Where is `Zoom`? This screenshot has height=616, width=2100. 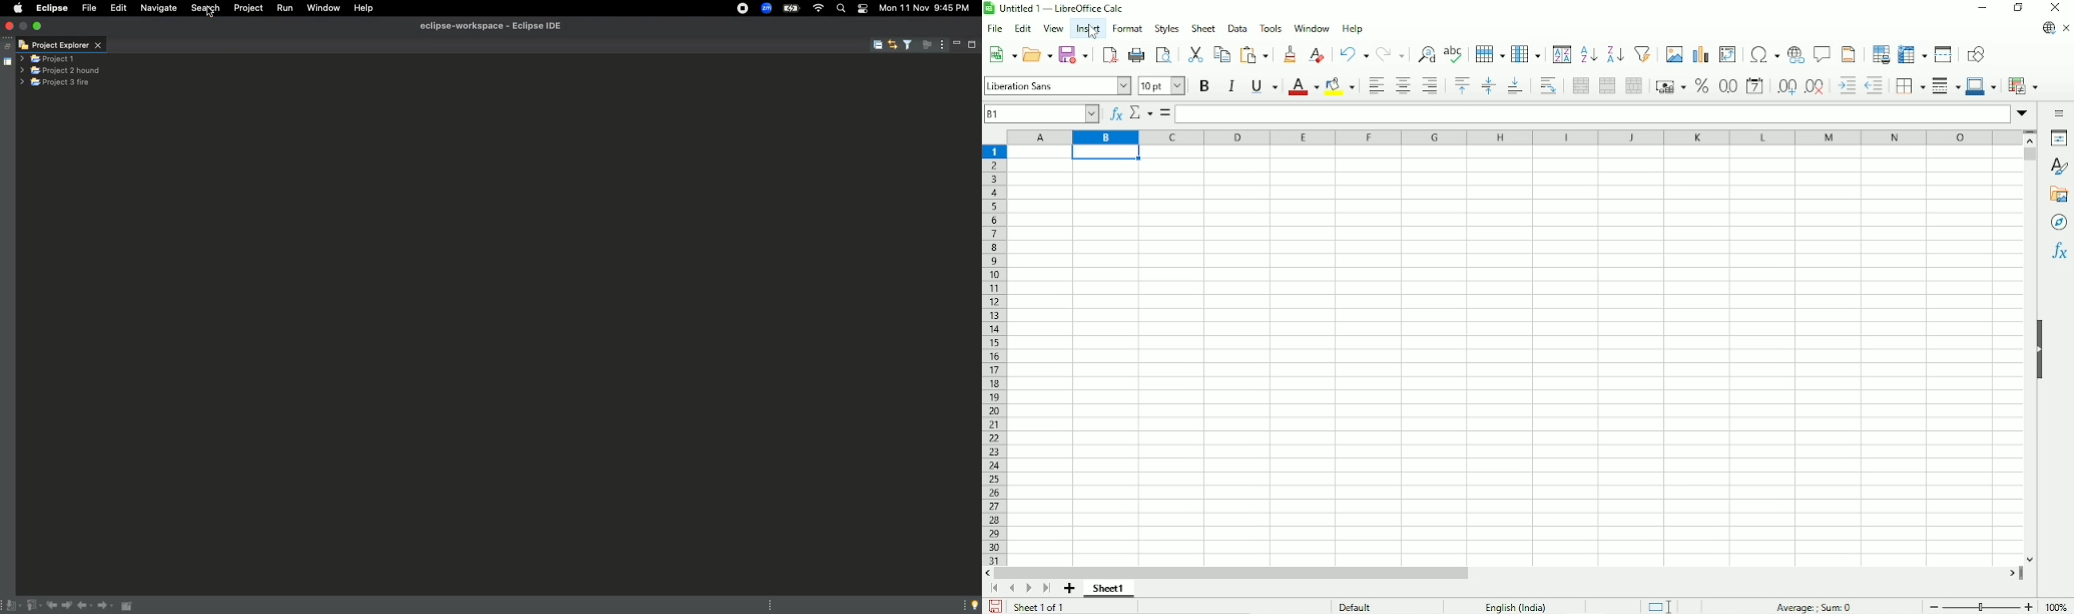 Zoom is located at coordinates (767, 10).